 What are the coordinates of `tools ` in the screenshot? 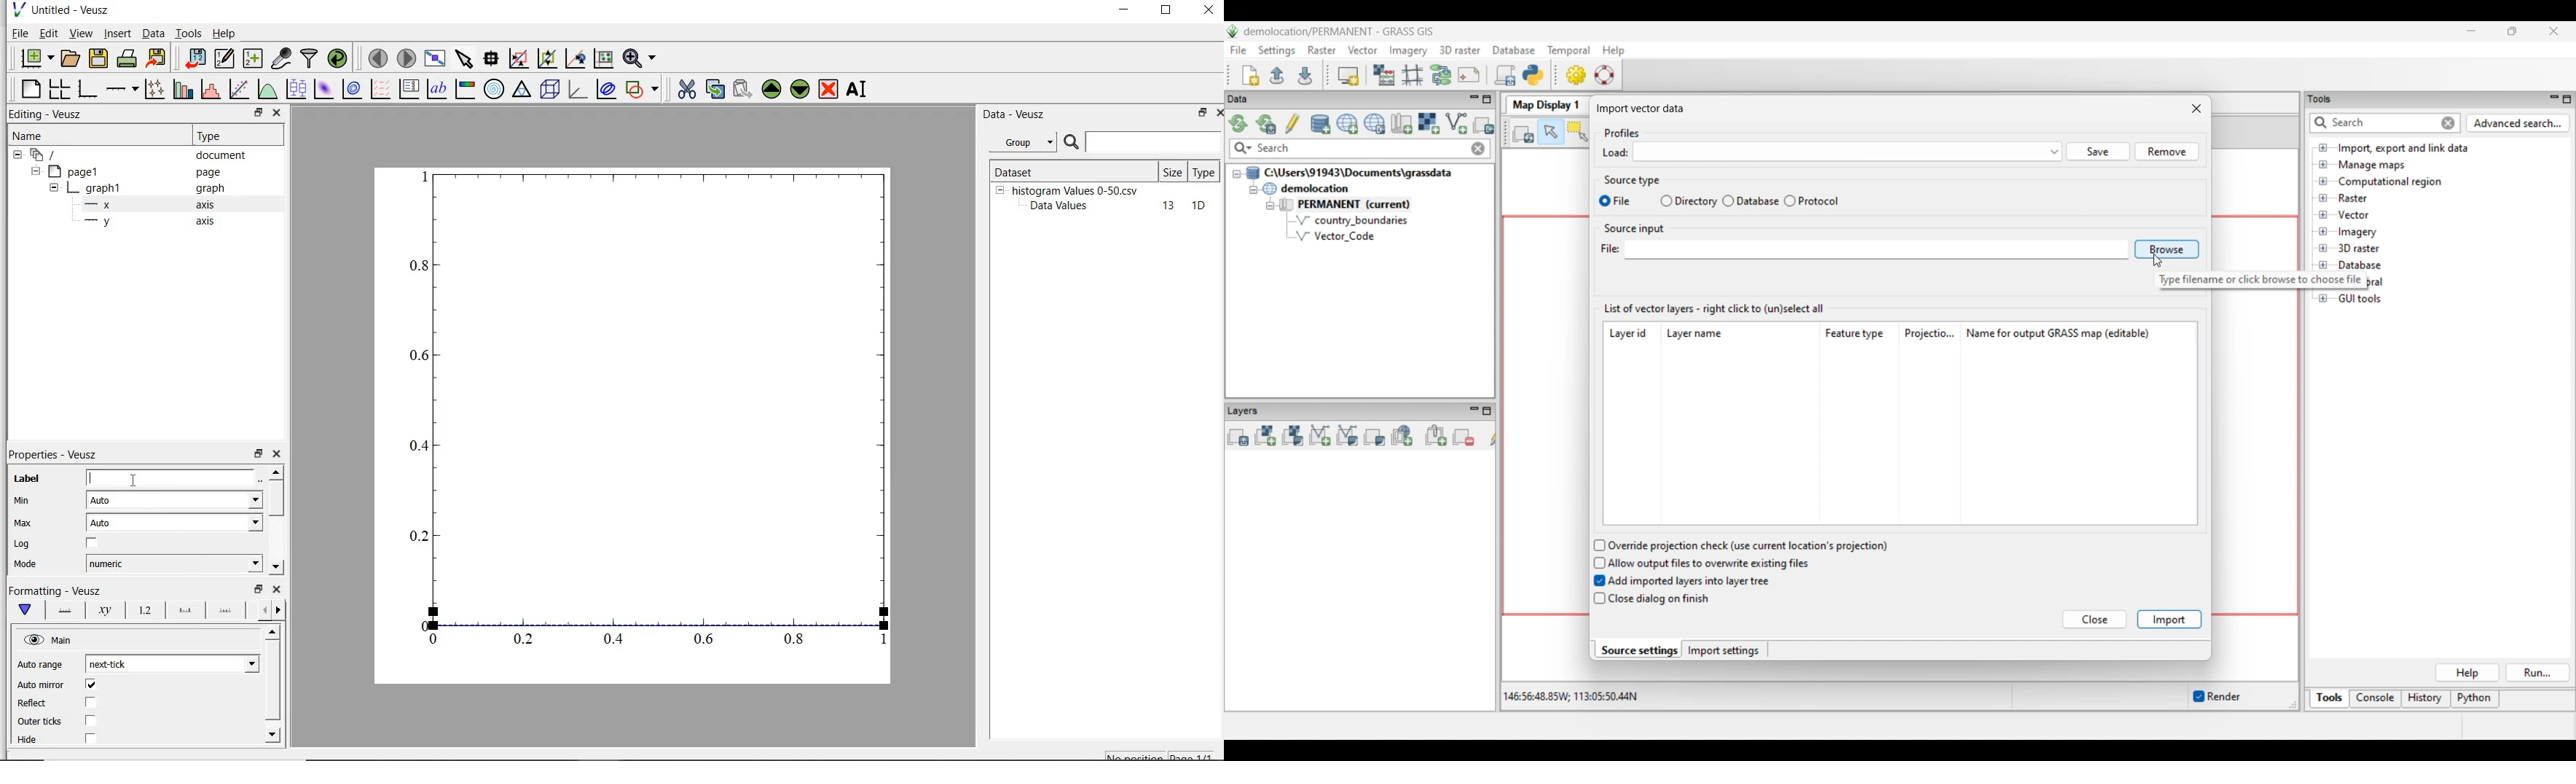 It's located at (189, 33).